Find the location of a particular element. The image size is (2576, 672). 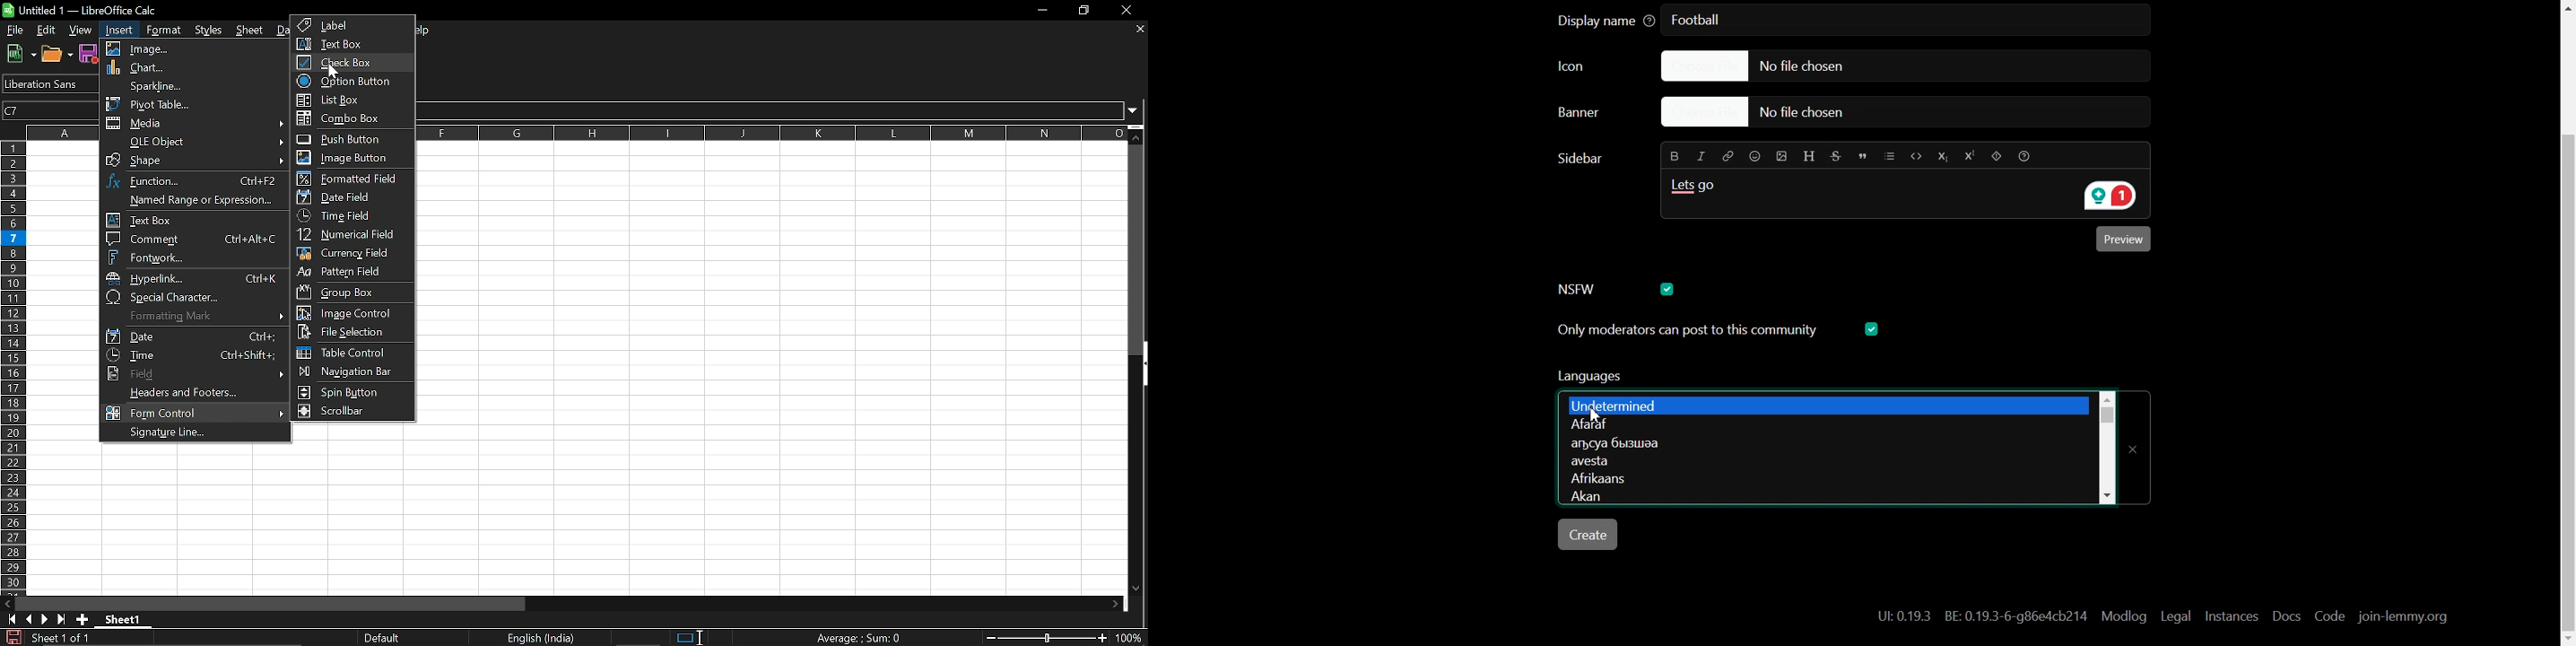

Vertical scroll bar is located at coordinates (2106, 445).